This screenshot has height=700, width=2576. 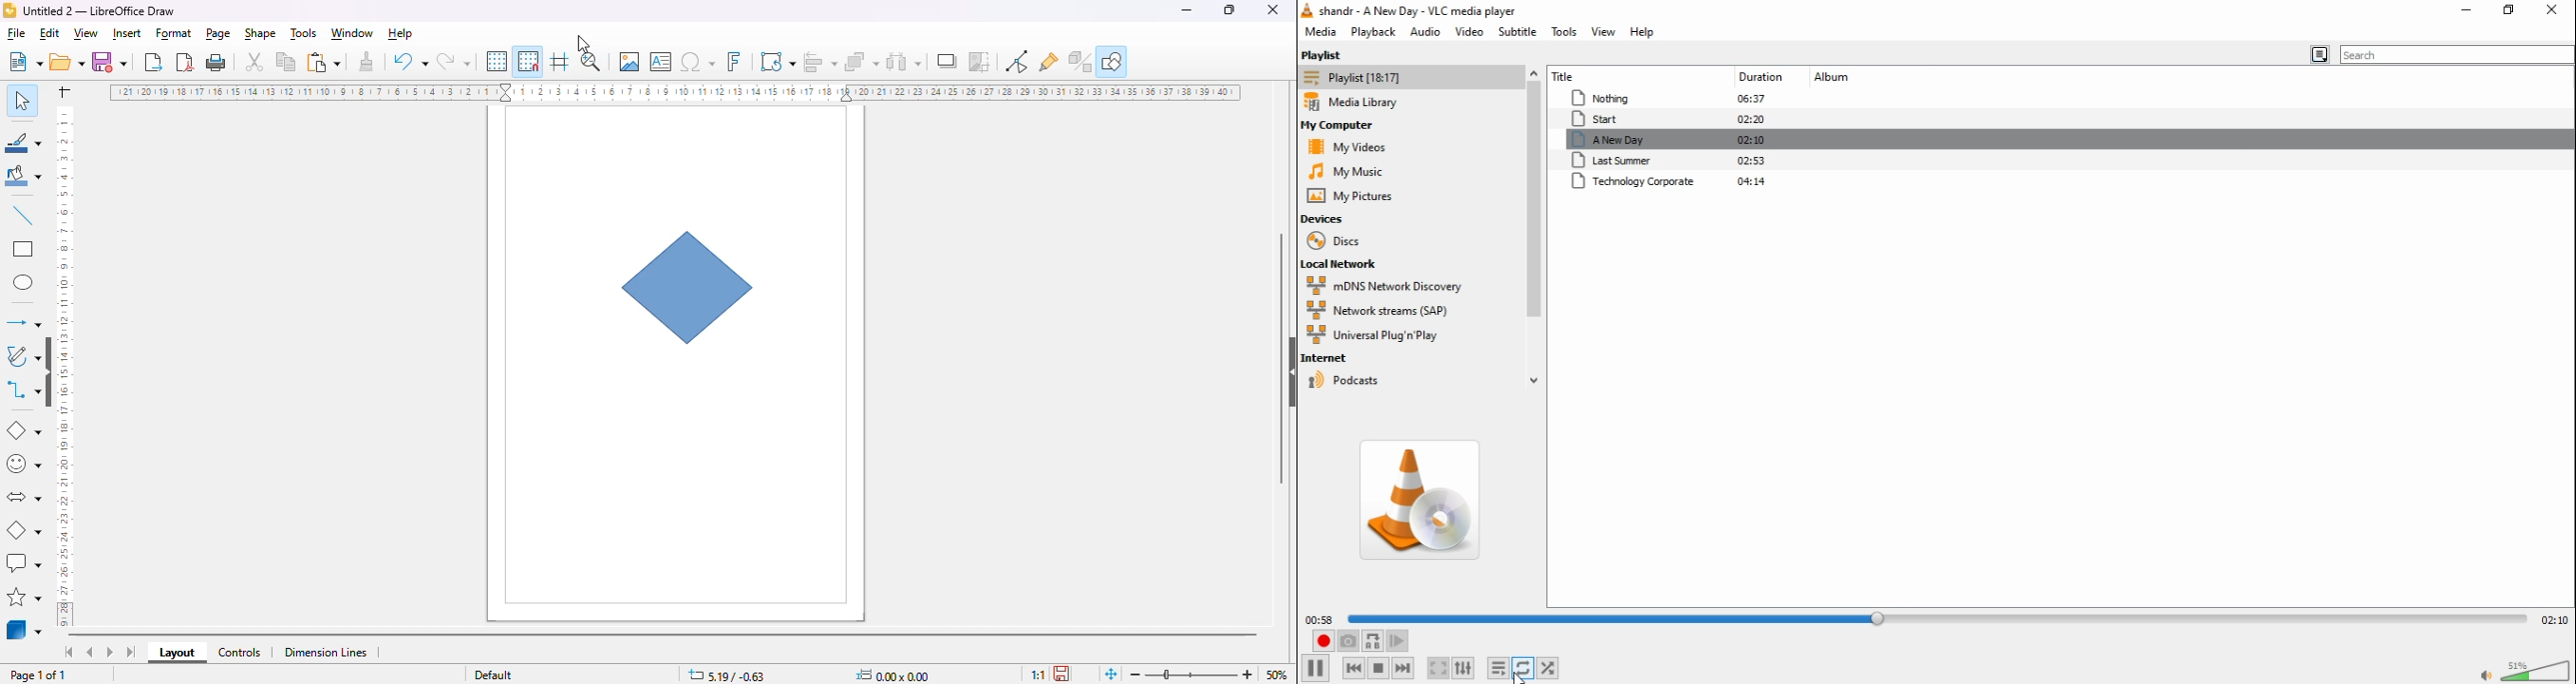 I want to click on minimize, so click(x=1187, y=10).